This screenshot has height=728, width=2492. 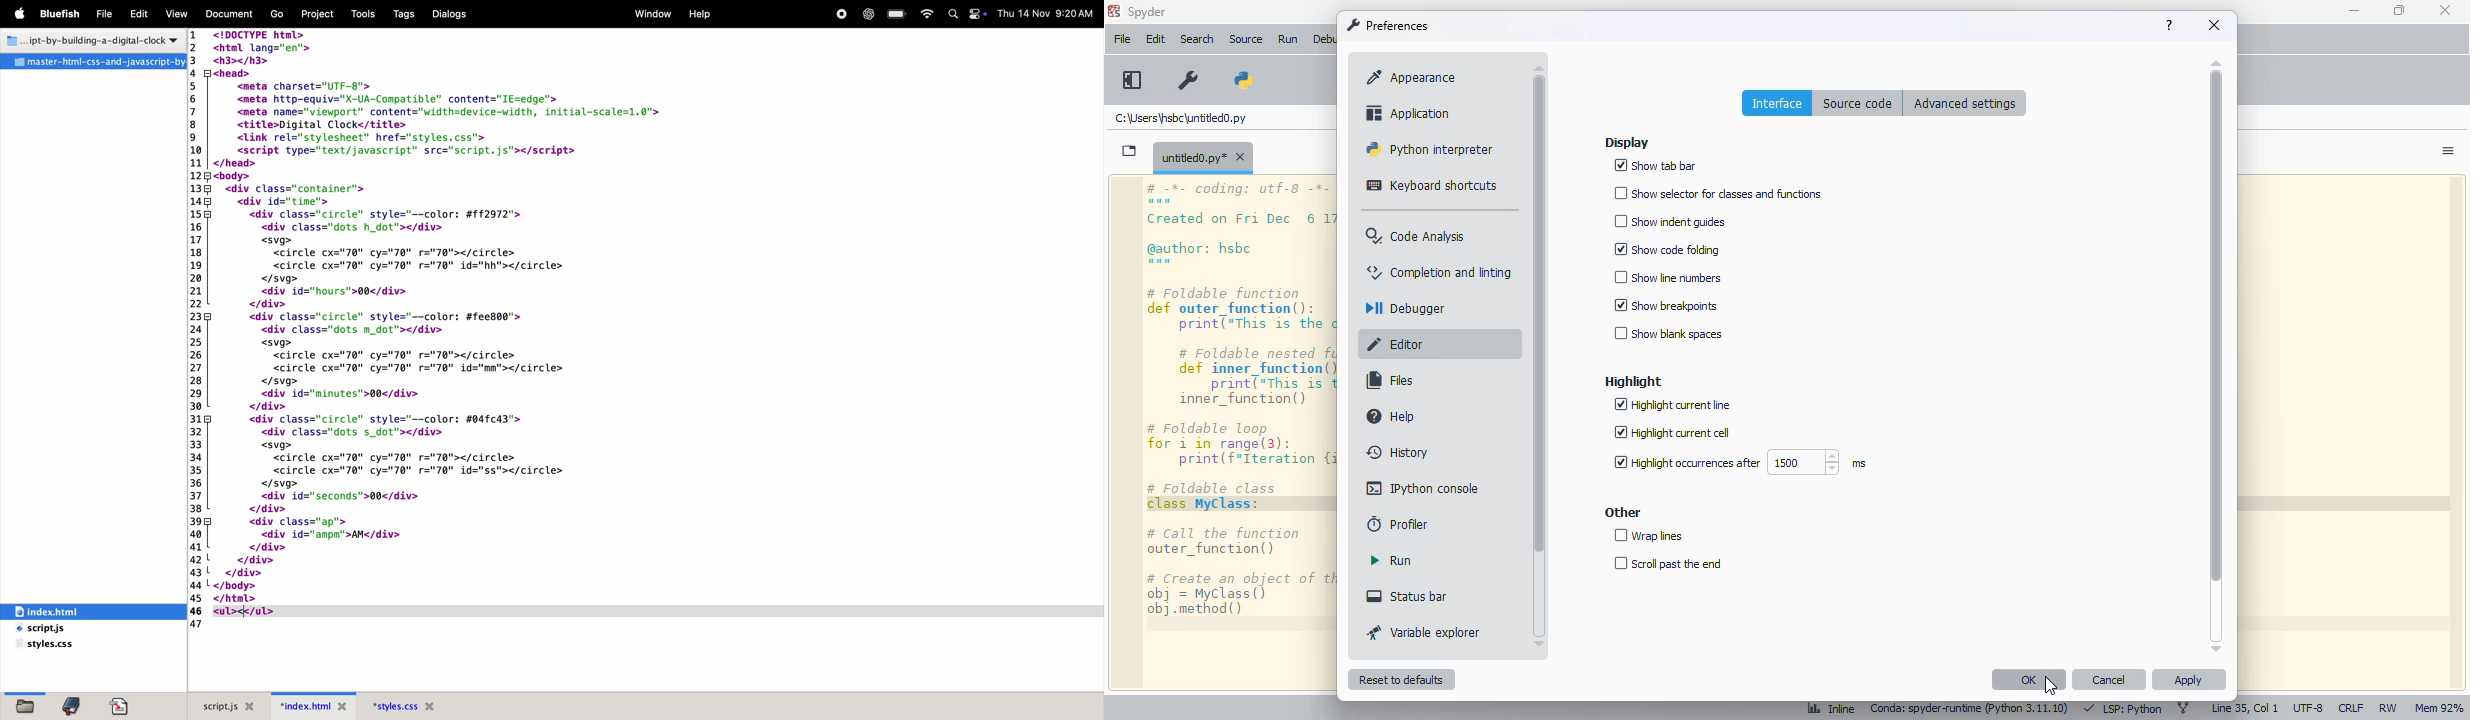 I want to click on show code folding, so click(x=1667, y=249).